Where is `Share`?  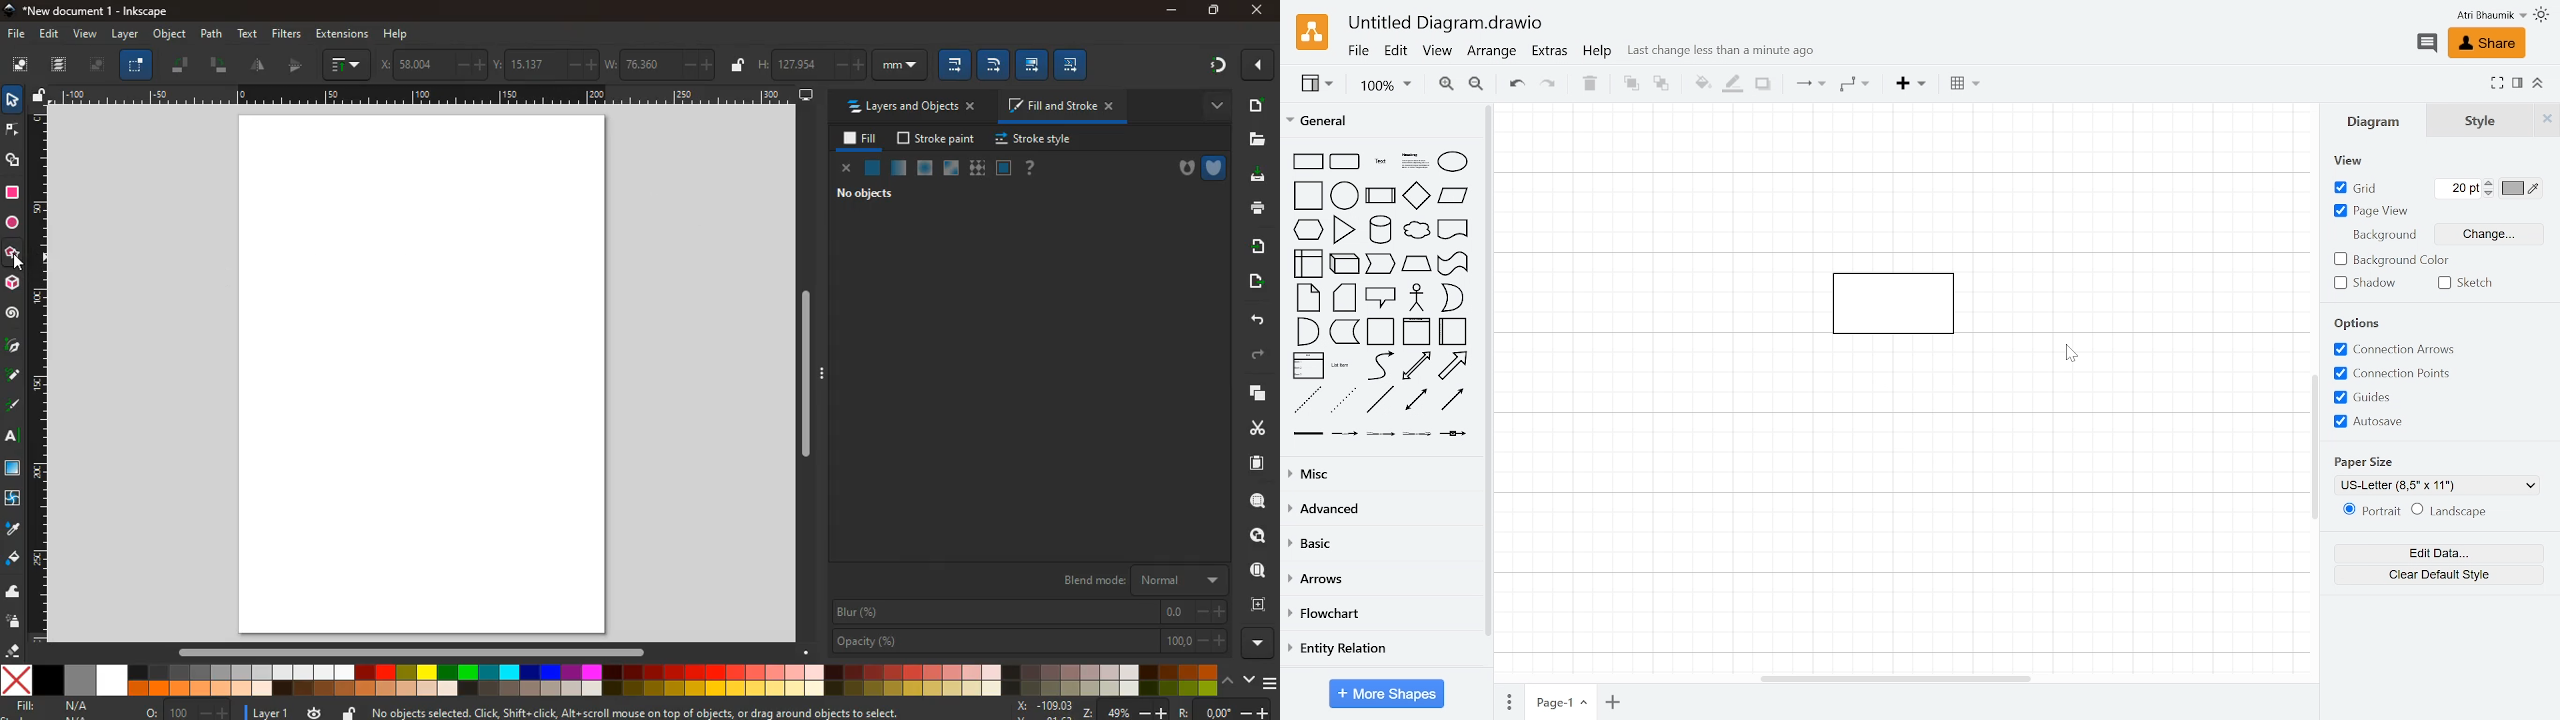
Share is located at coordinates (2490, 44).